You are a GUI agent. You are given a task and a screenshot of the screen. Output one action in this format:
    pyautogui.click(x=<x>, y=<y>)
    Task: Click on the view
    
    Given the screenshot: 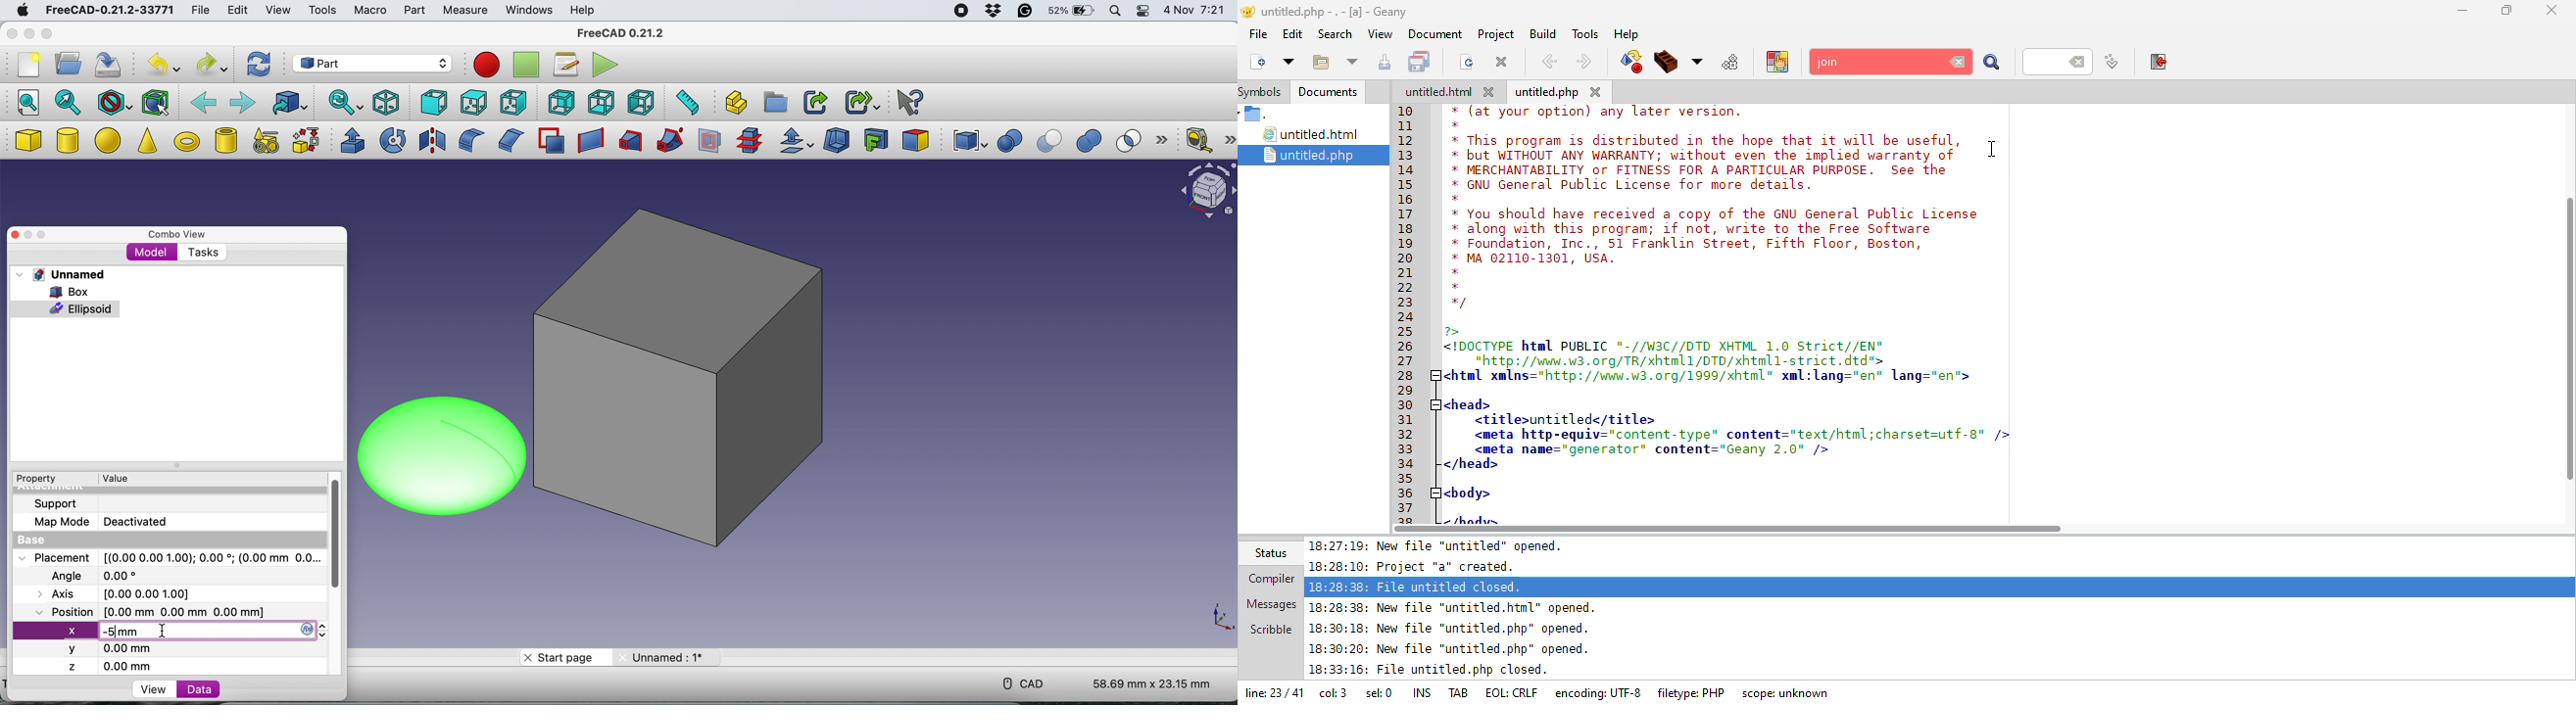 What is the action you would take?
    pyautogui.click(x=156, y=688)
    